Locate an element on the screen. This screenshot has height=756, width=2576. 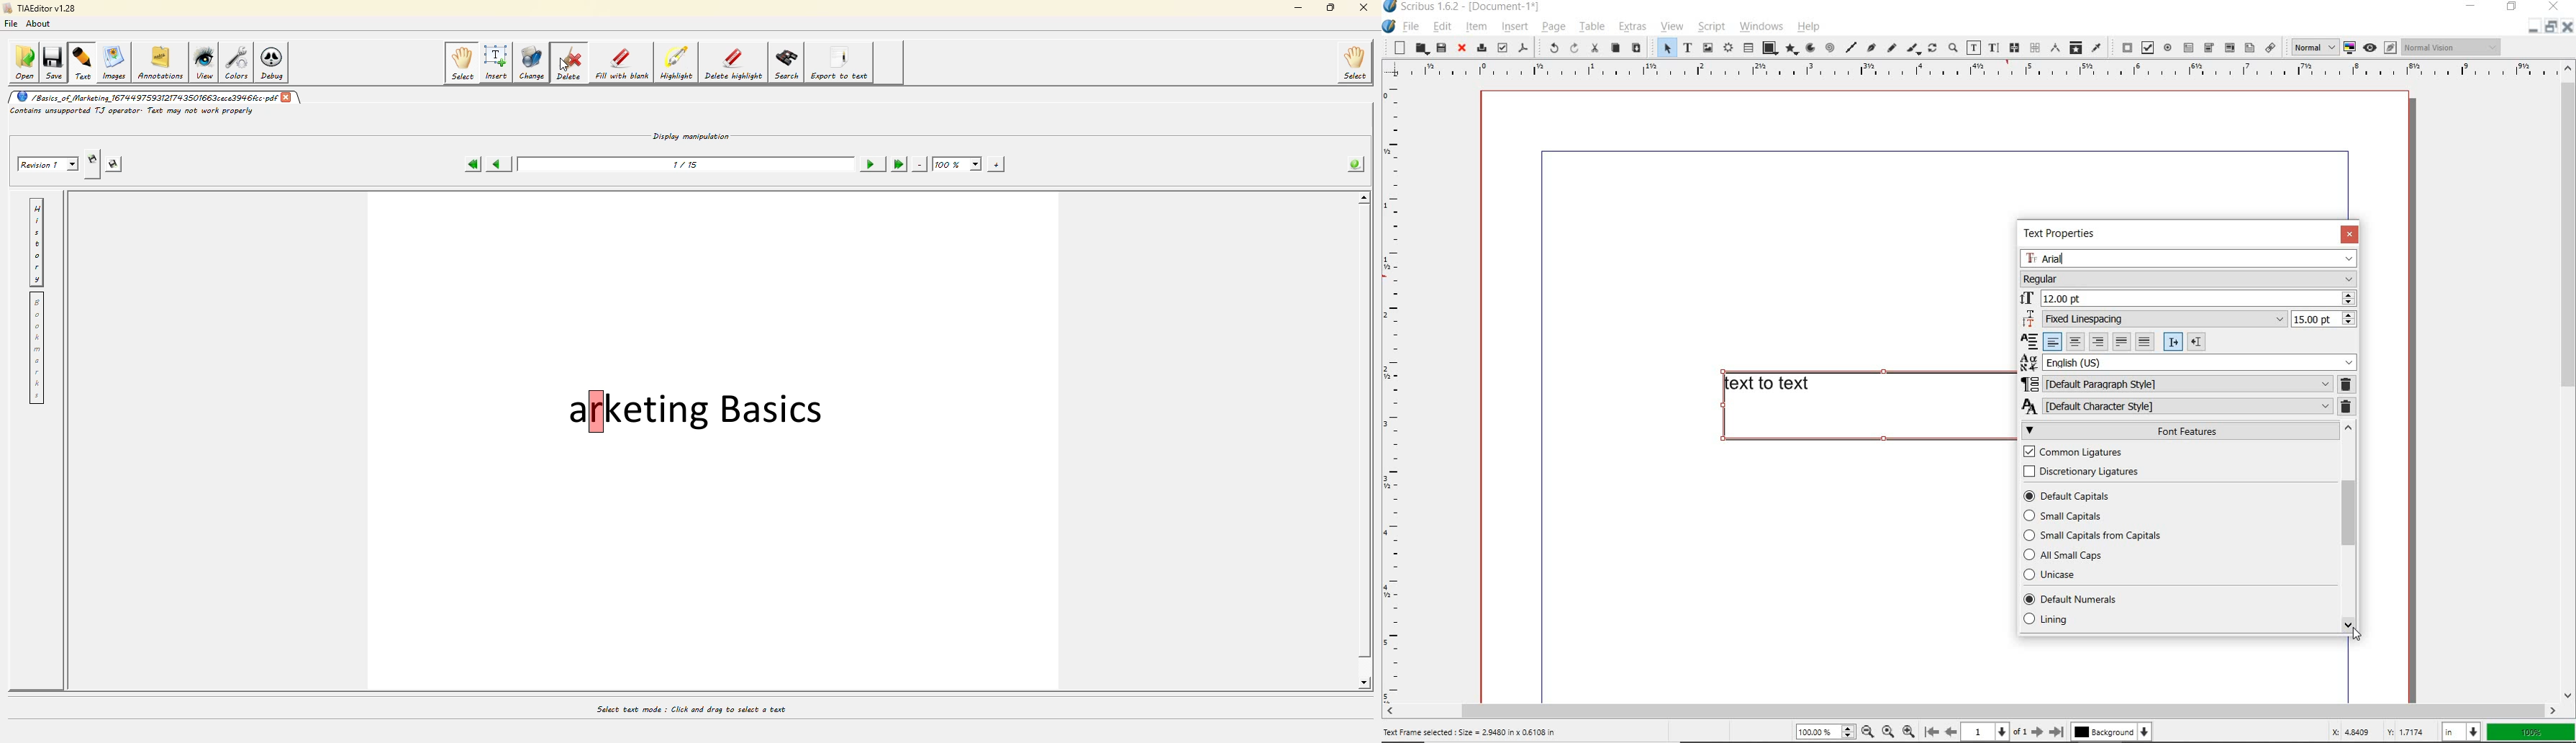
table is located at coordinates (1749, 48).